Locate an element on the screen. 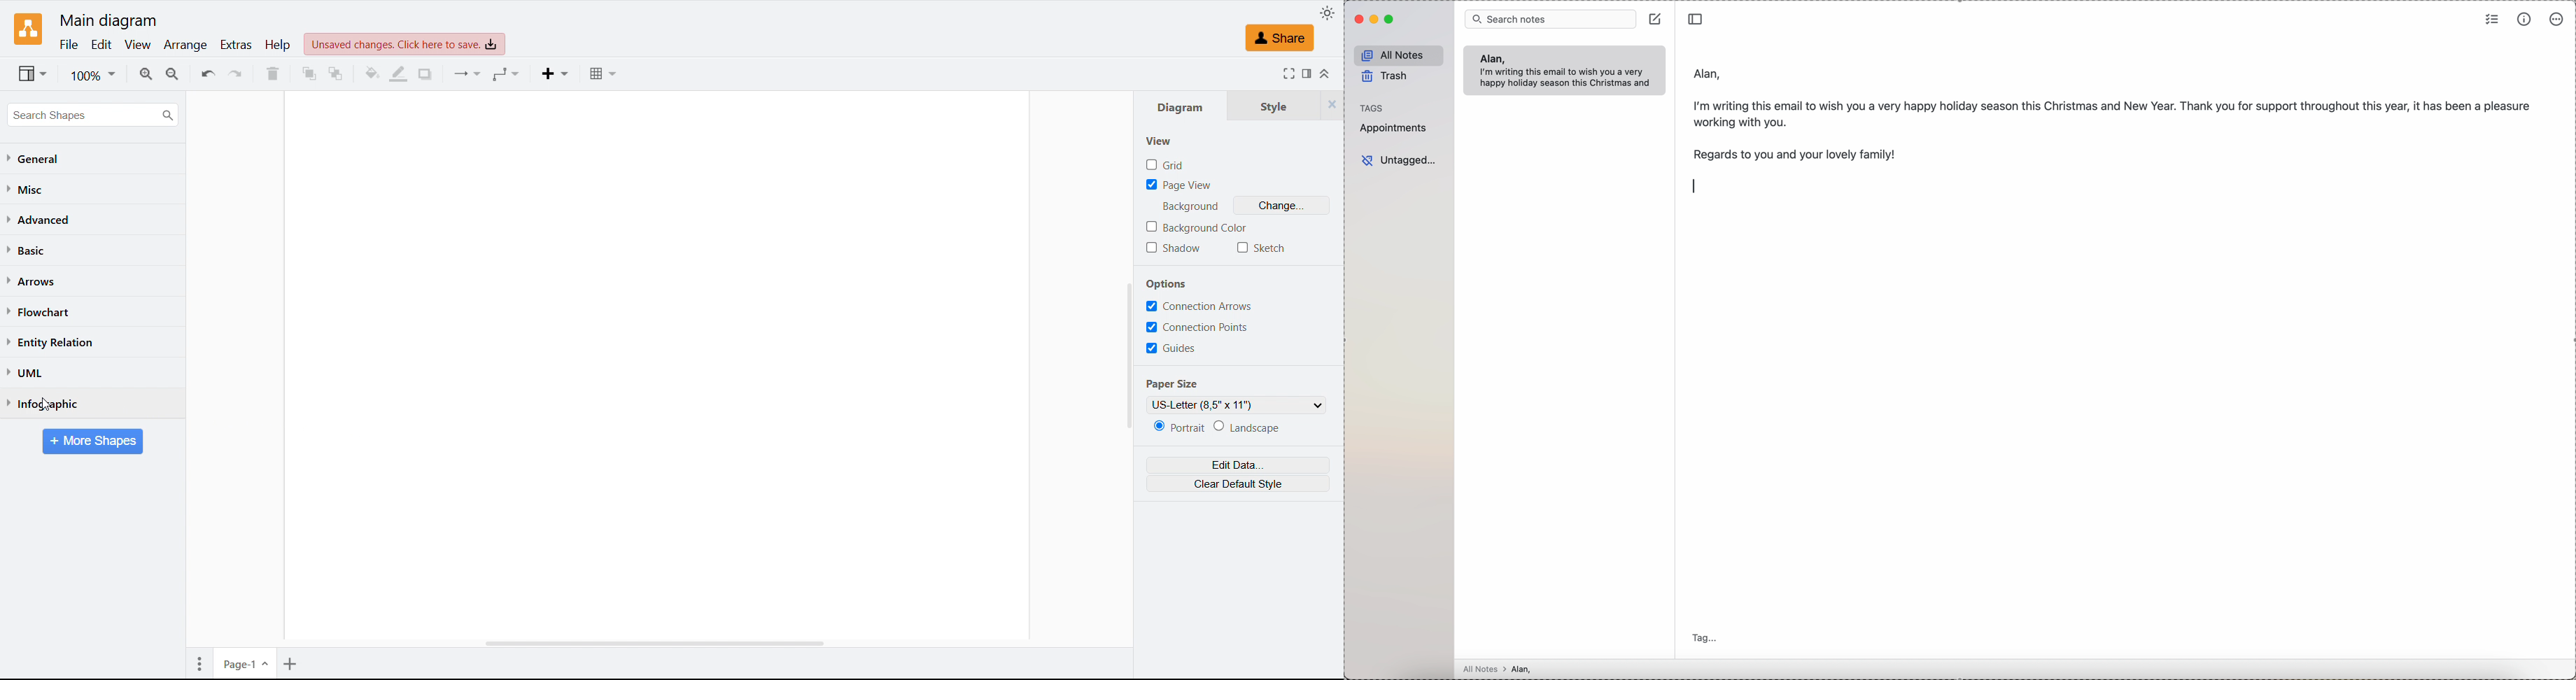 This screenshot has height=700, width=2576. Landscape  is located at coordinates (1246, 427).